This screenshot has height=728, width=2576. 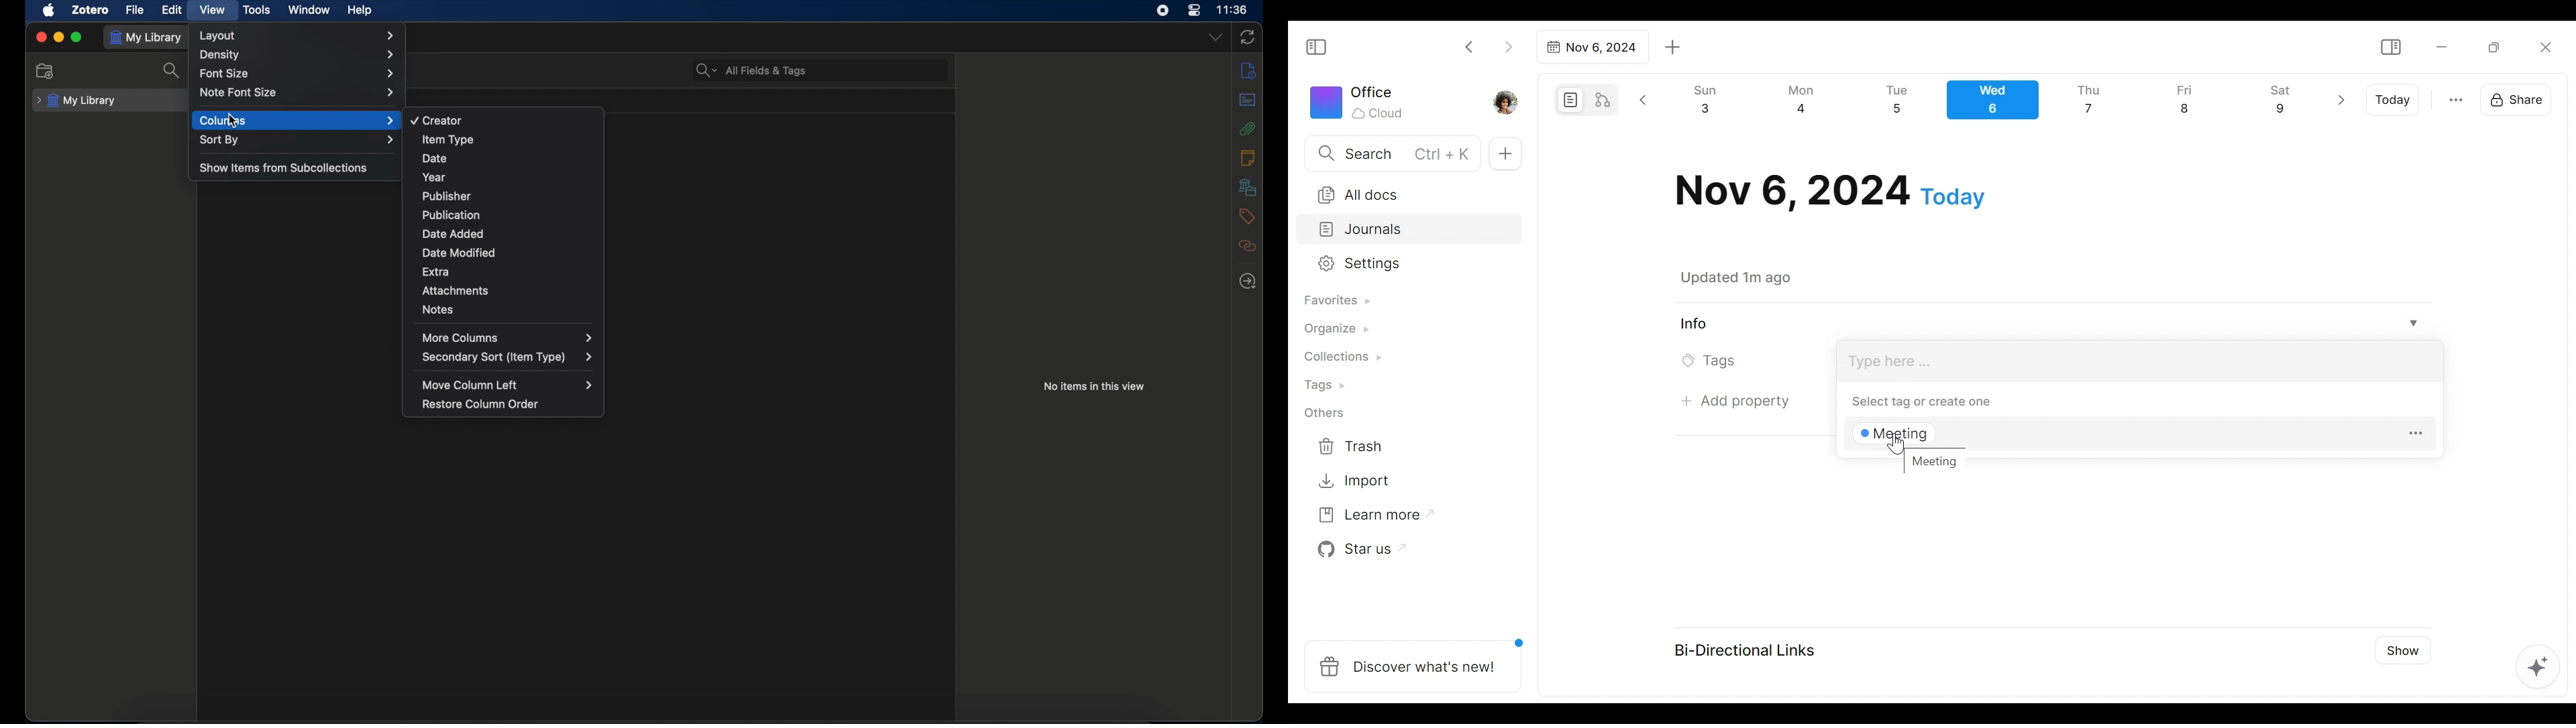 What do you see at coordinates (311, 10) in the screenshot?
I see `window` at bounding box center [311, 10].